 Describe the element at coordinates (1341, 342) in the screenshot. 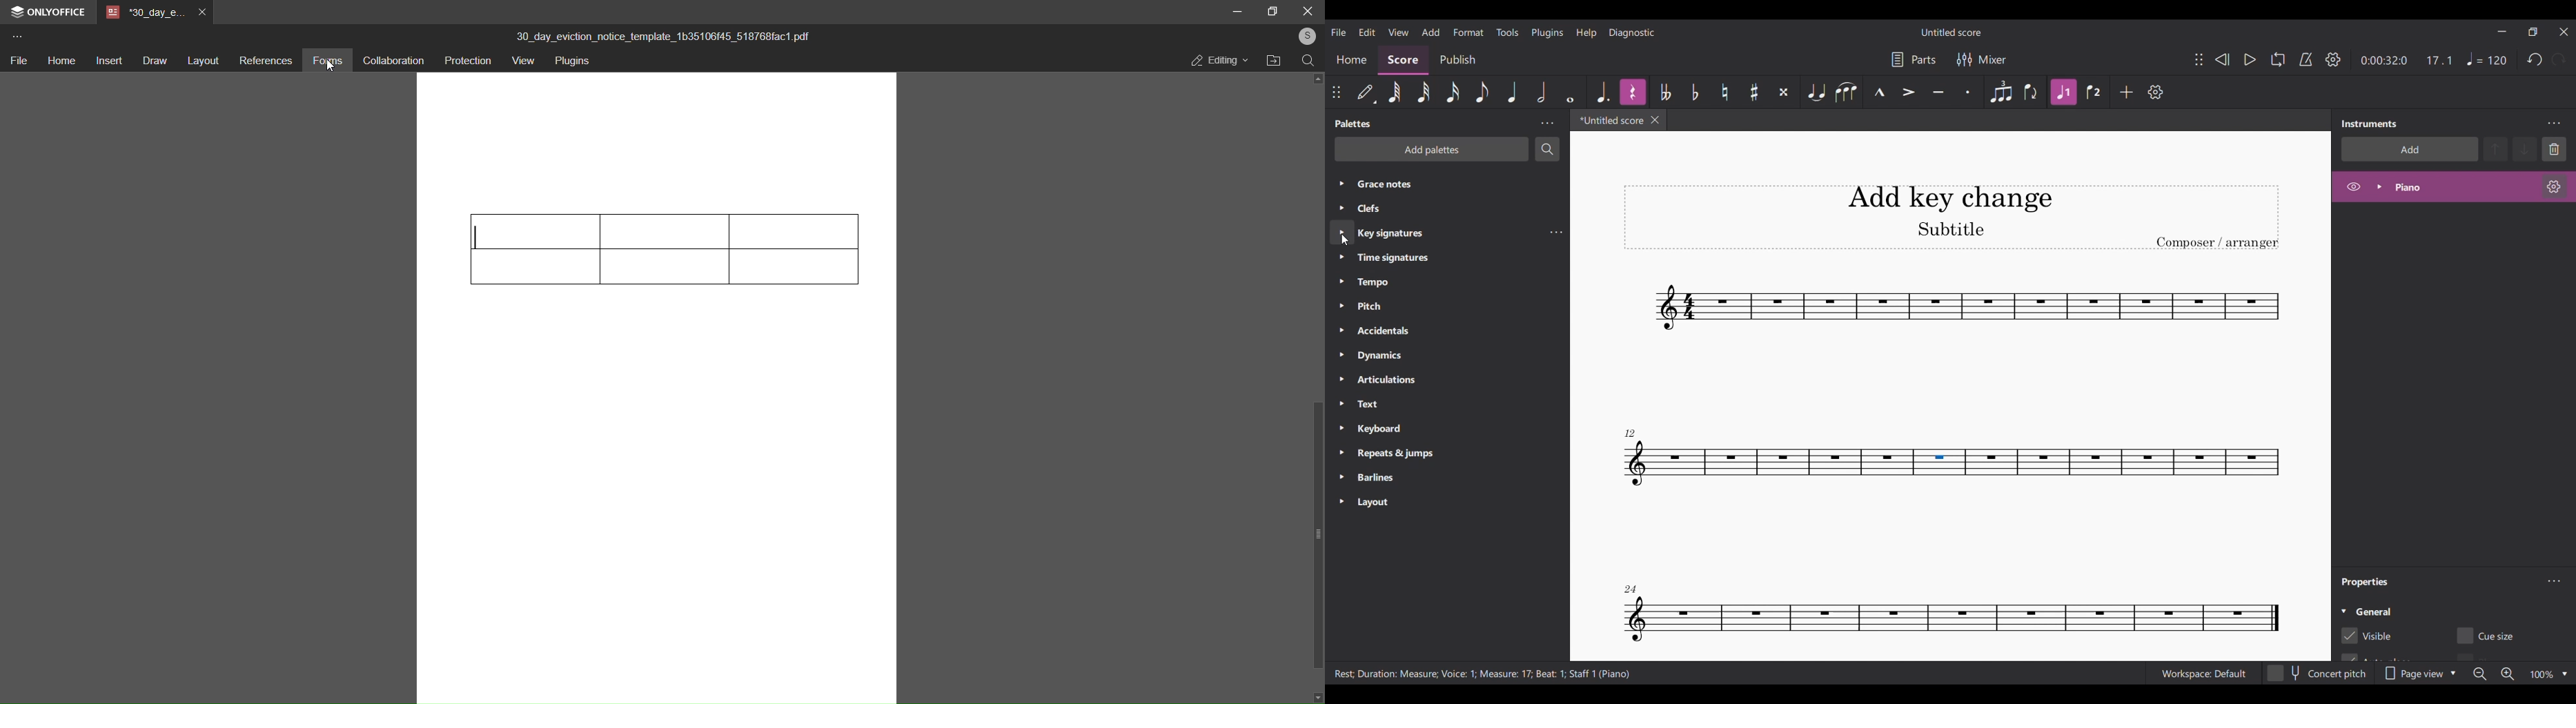

I see `Click to expand each respective palette` at that location.